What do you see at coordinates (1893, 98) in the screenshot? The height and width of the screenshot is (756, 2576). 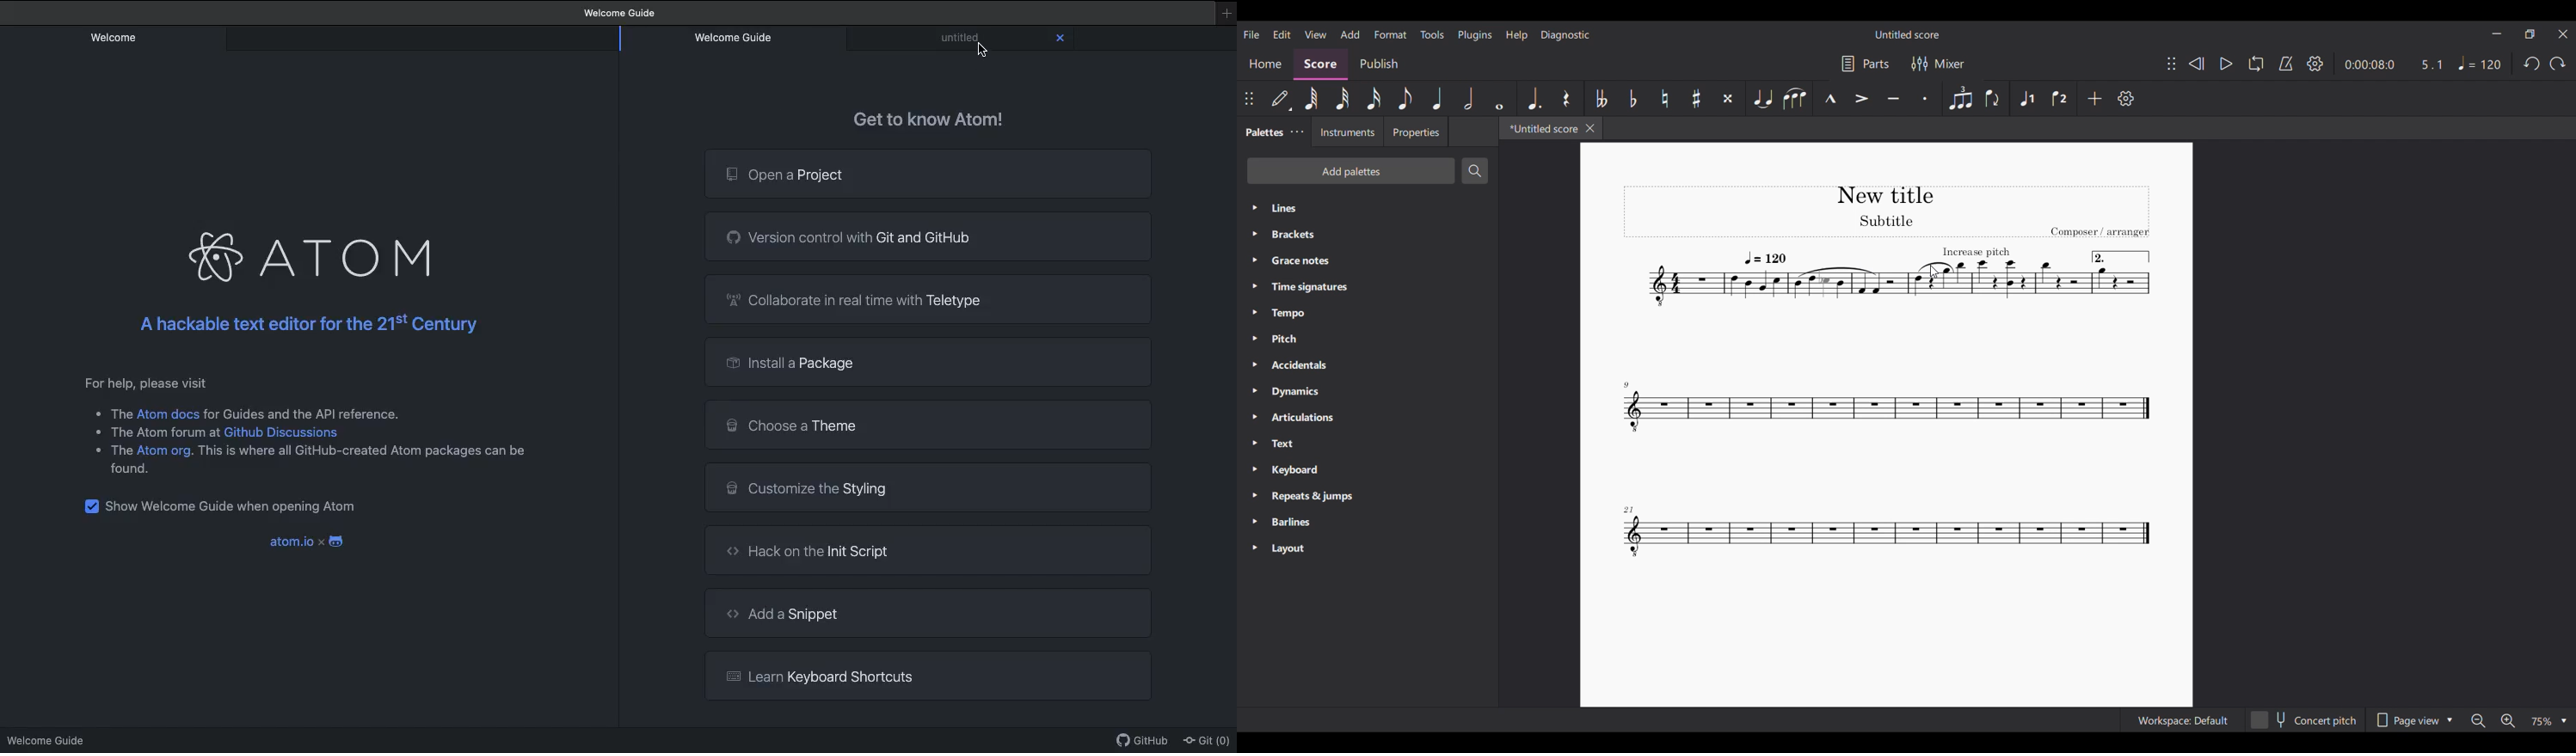 I see `Tenuto` at bounding box center [1893, 98].